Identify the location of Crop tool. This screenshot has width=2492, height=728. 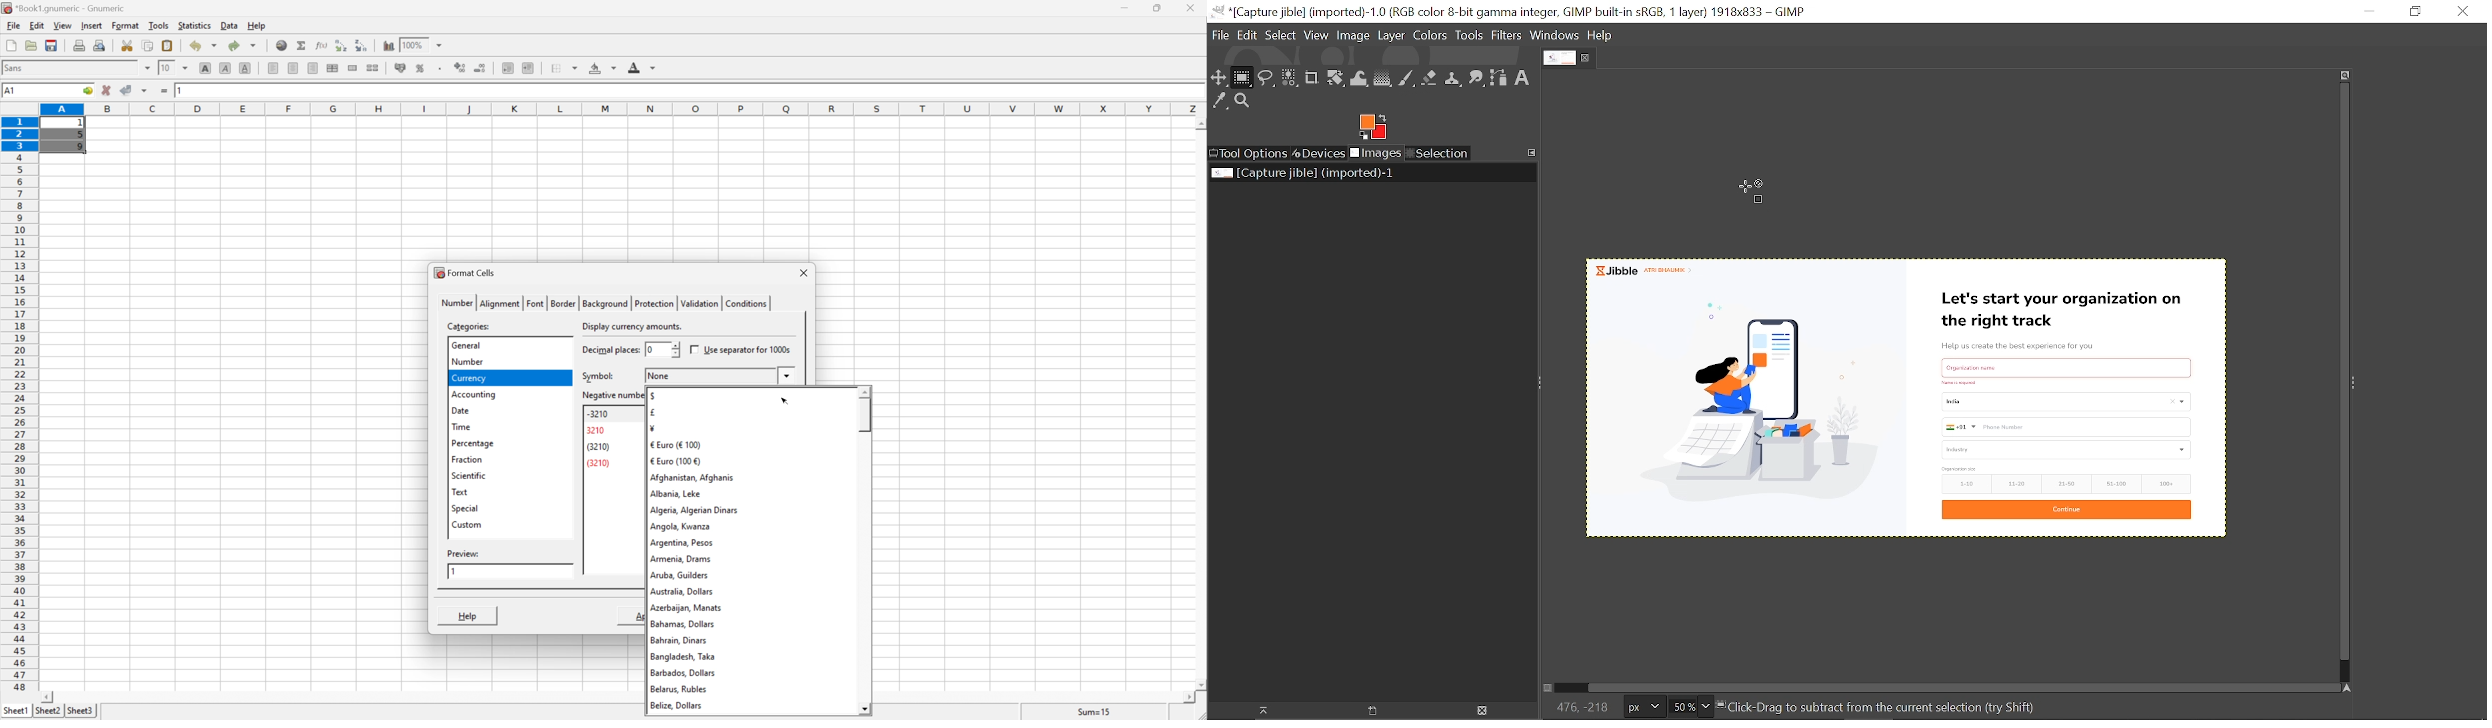
(1311, 79).